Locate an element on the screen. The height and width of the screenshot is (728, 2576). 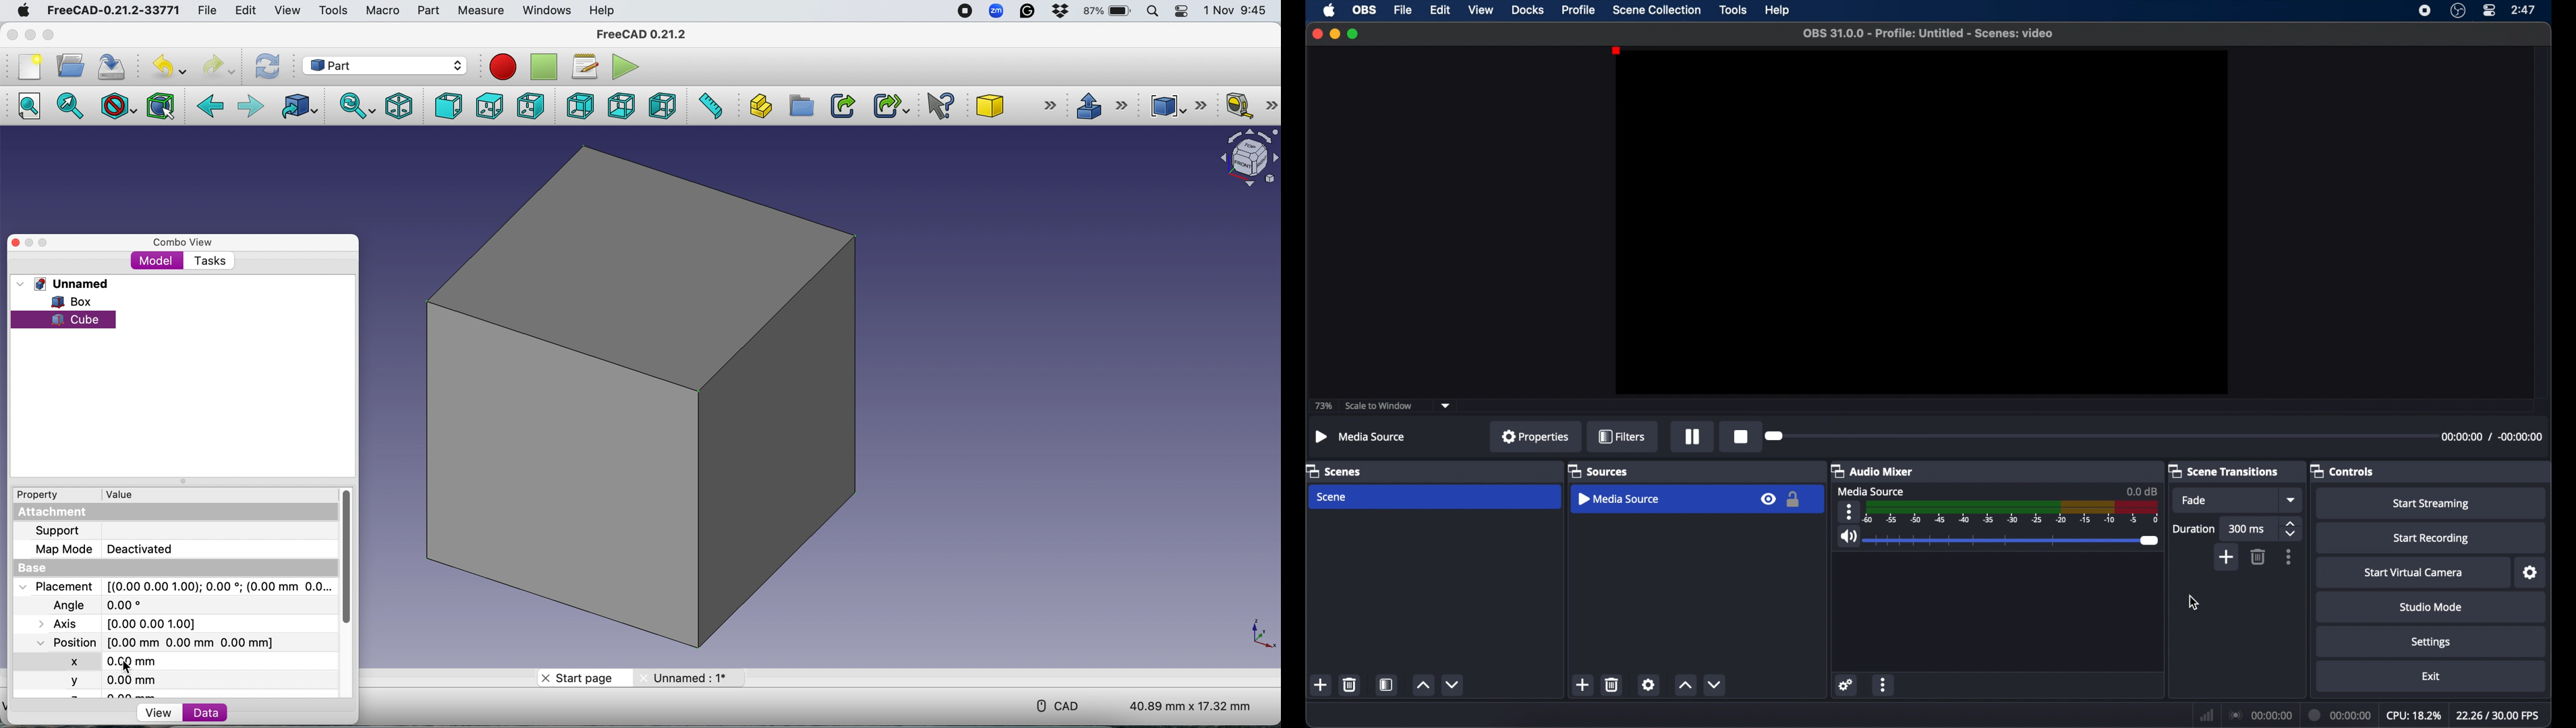
close is located at coordinates (1317, 33).